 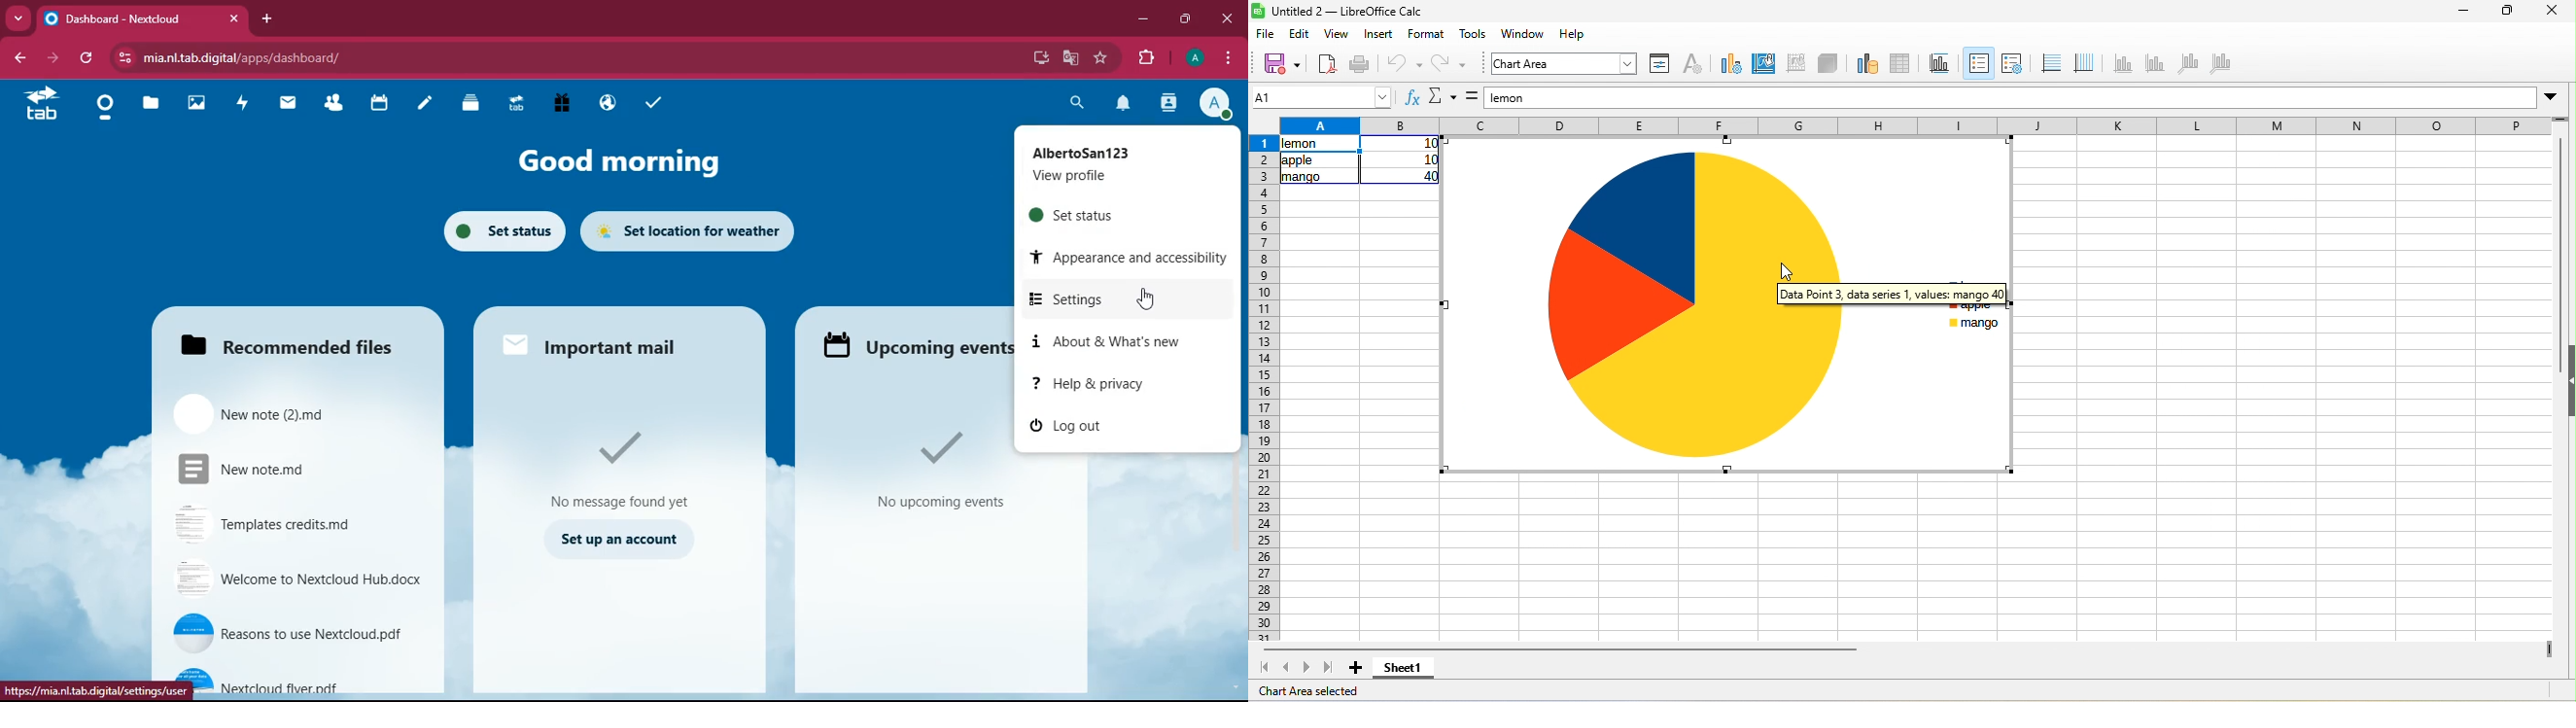 What do you see at coordinates (2020, 63) in the screenshot?
I see `legend` at bounding box center [2020, 63].